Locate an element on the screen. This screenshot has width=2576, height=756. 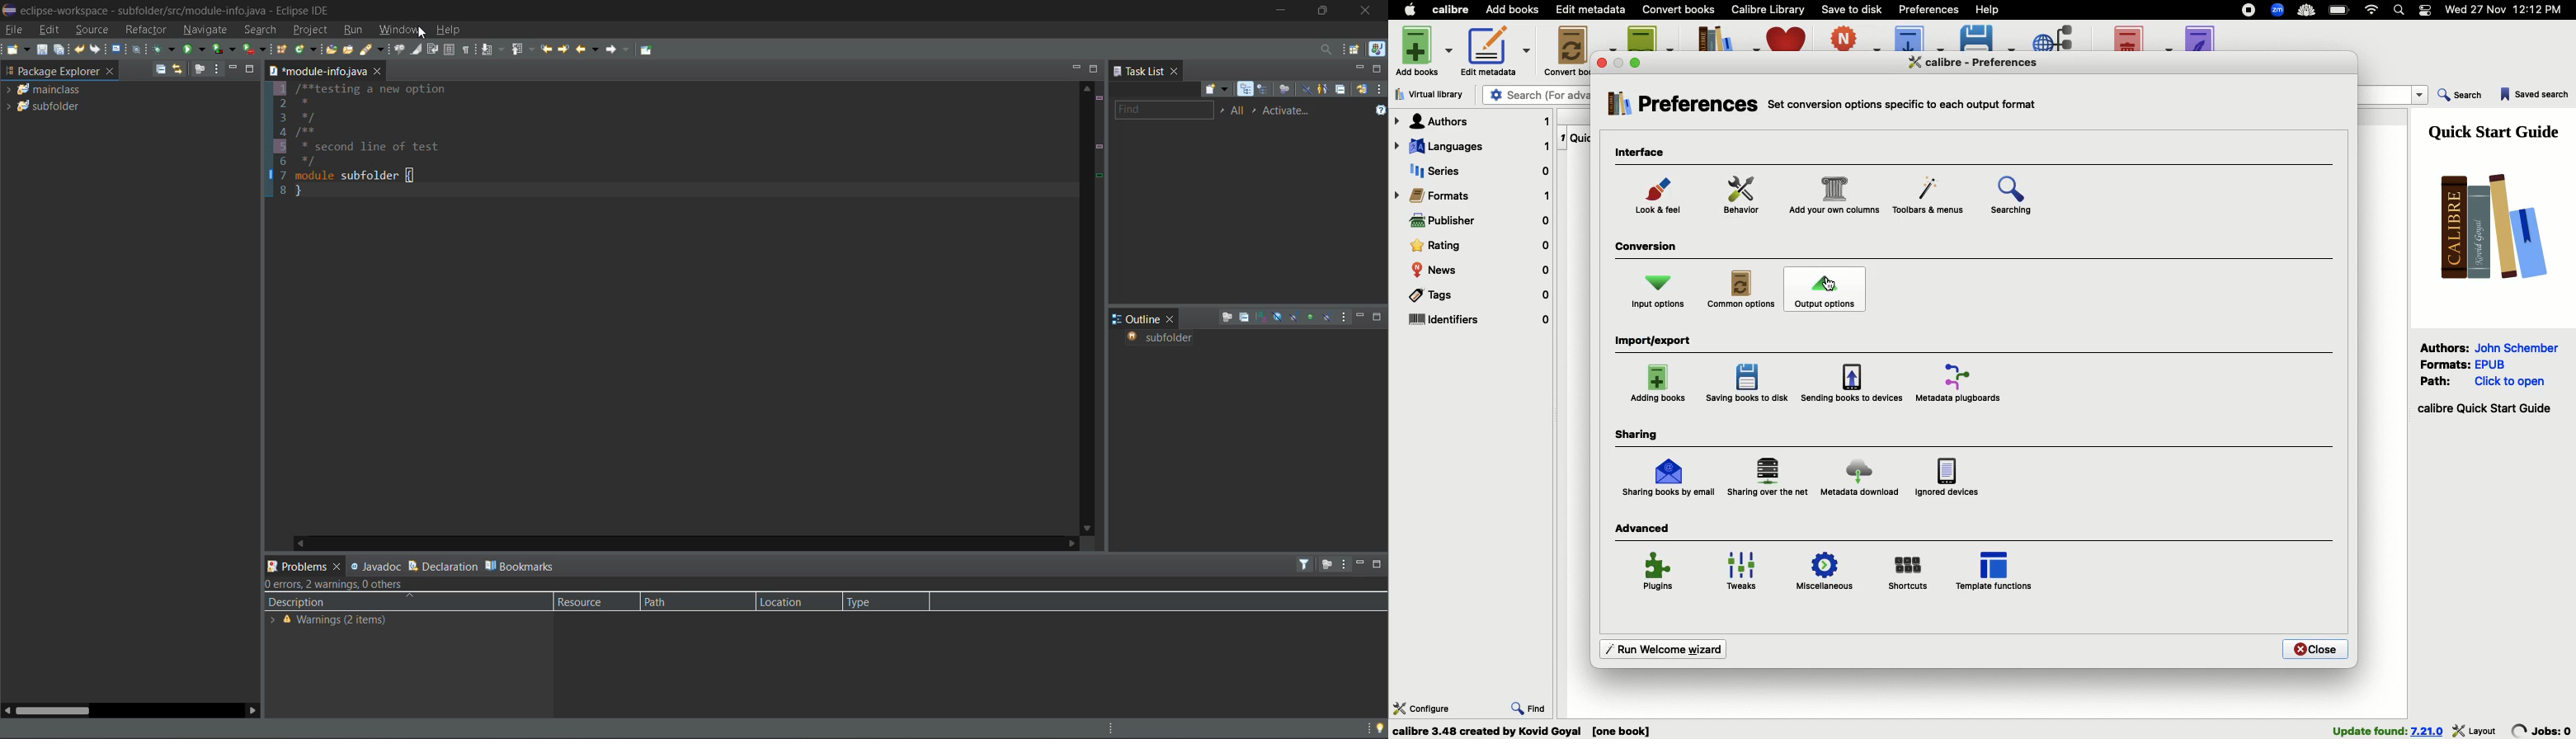
Saving books to disk is located at coordinates (1750, 384).